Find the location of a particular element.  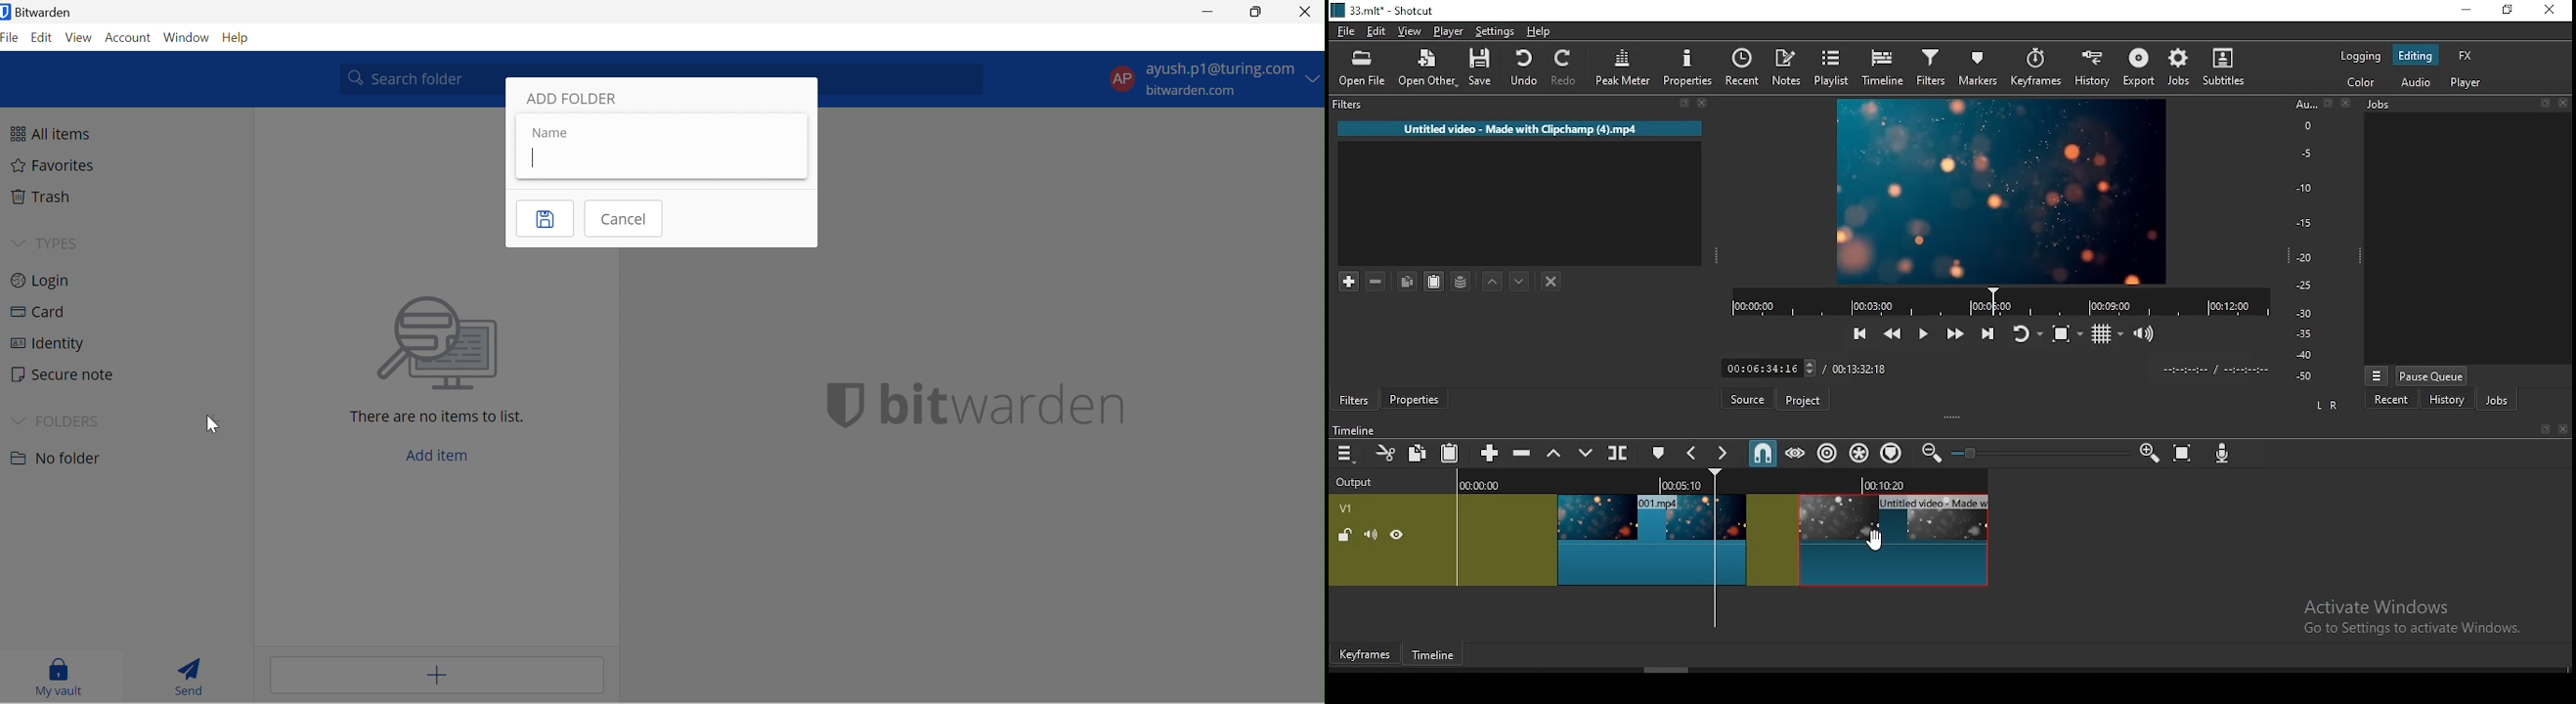

notes is located at coordinates (1789, 67).